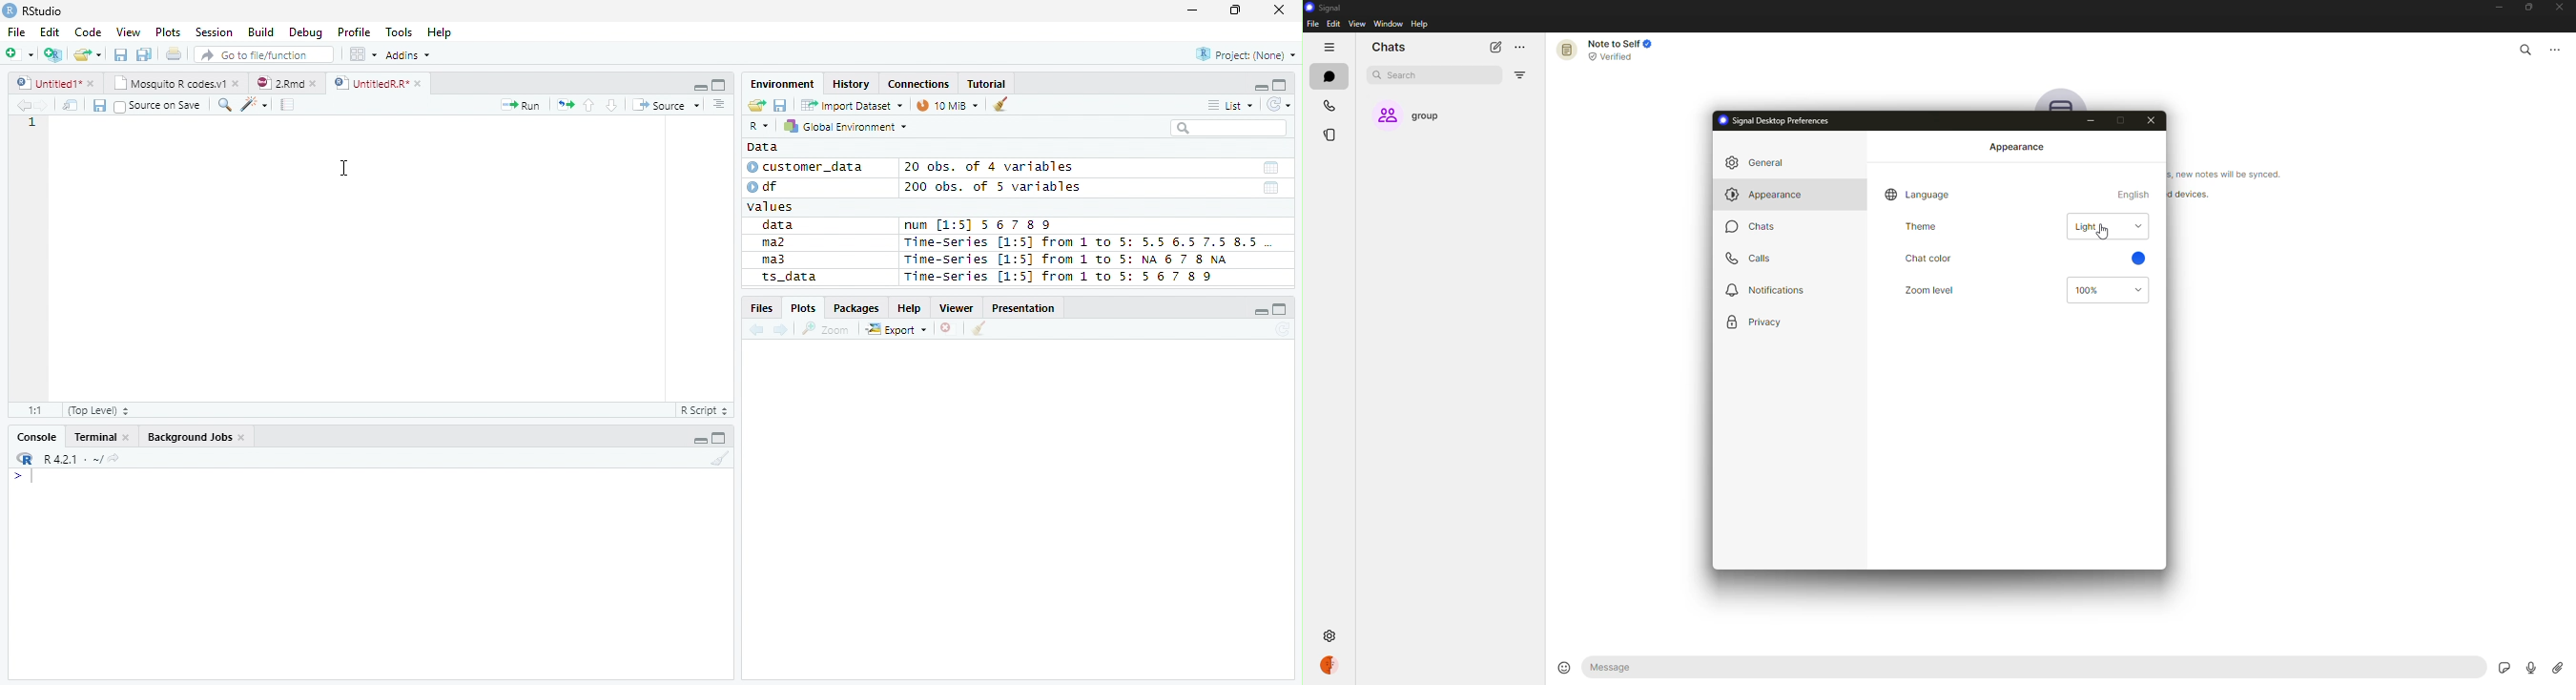 The image size is (2576, 700). I want to click on drop down, so click(2139, 290).